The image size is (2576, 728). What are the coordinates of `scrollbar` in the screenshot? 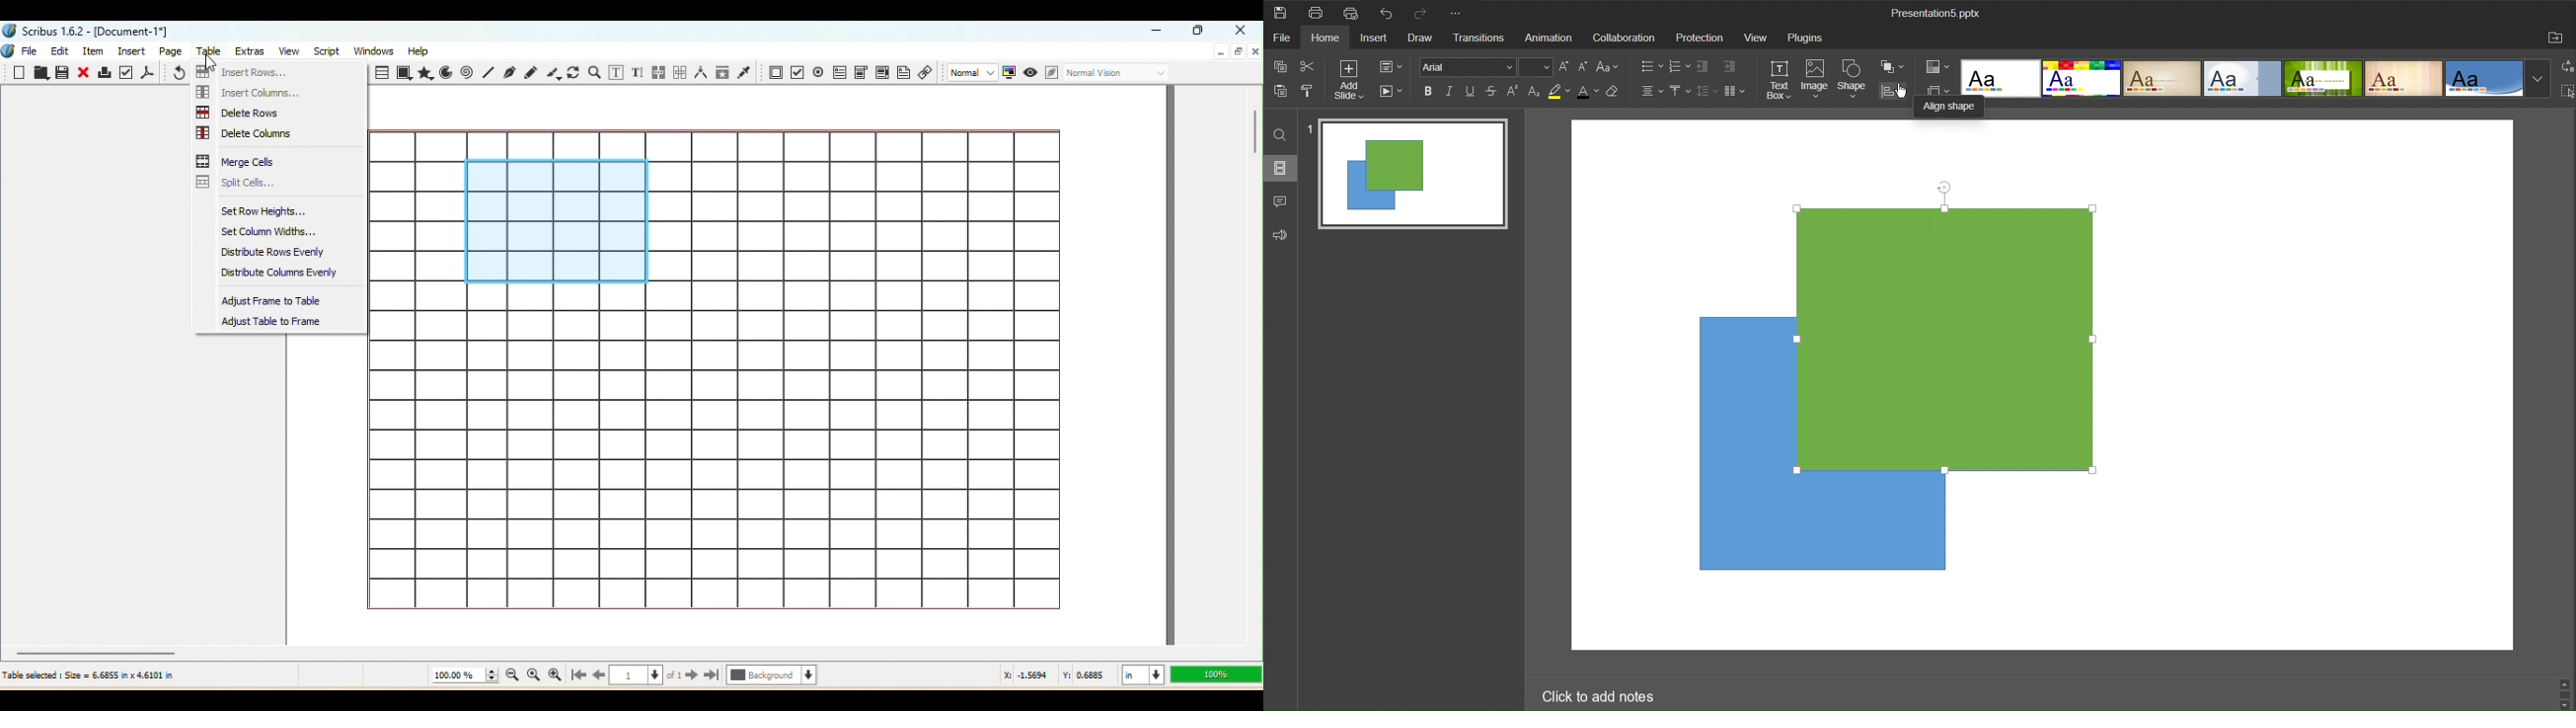 It's located at (2566, 693).